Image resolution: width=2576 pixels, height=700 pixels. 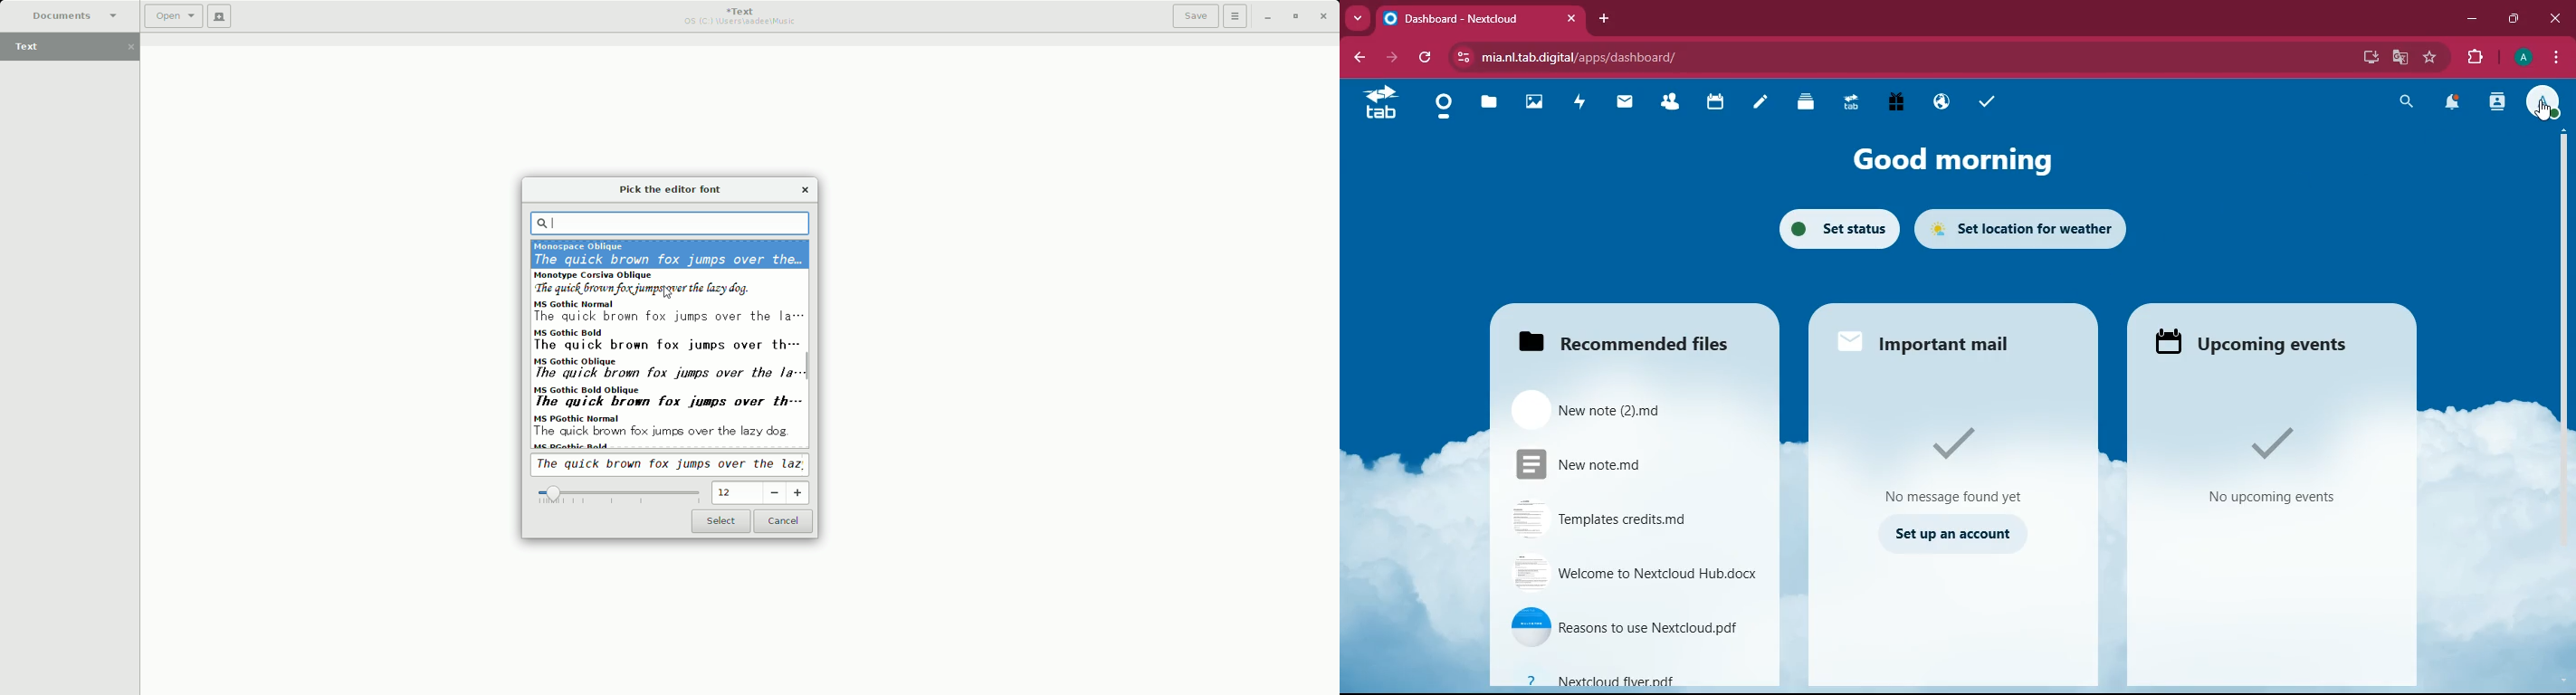 What do you see at coordinates (1383, 100) in the screenshot?
I see `tab` at bounding box center [1383, 100].